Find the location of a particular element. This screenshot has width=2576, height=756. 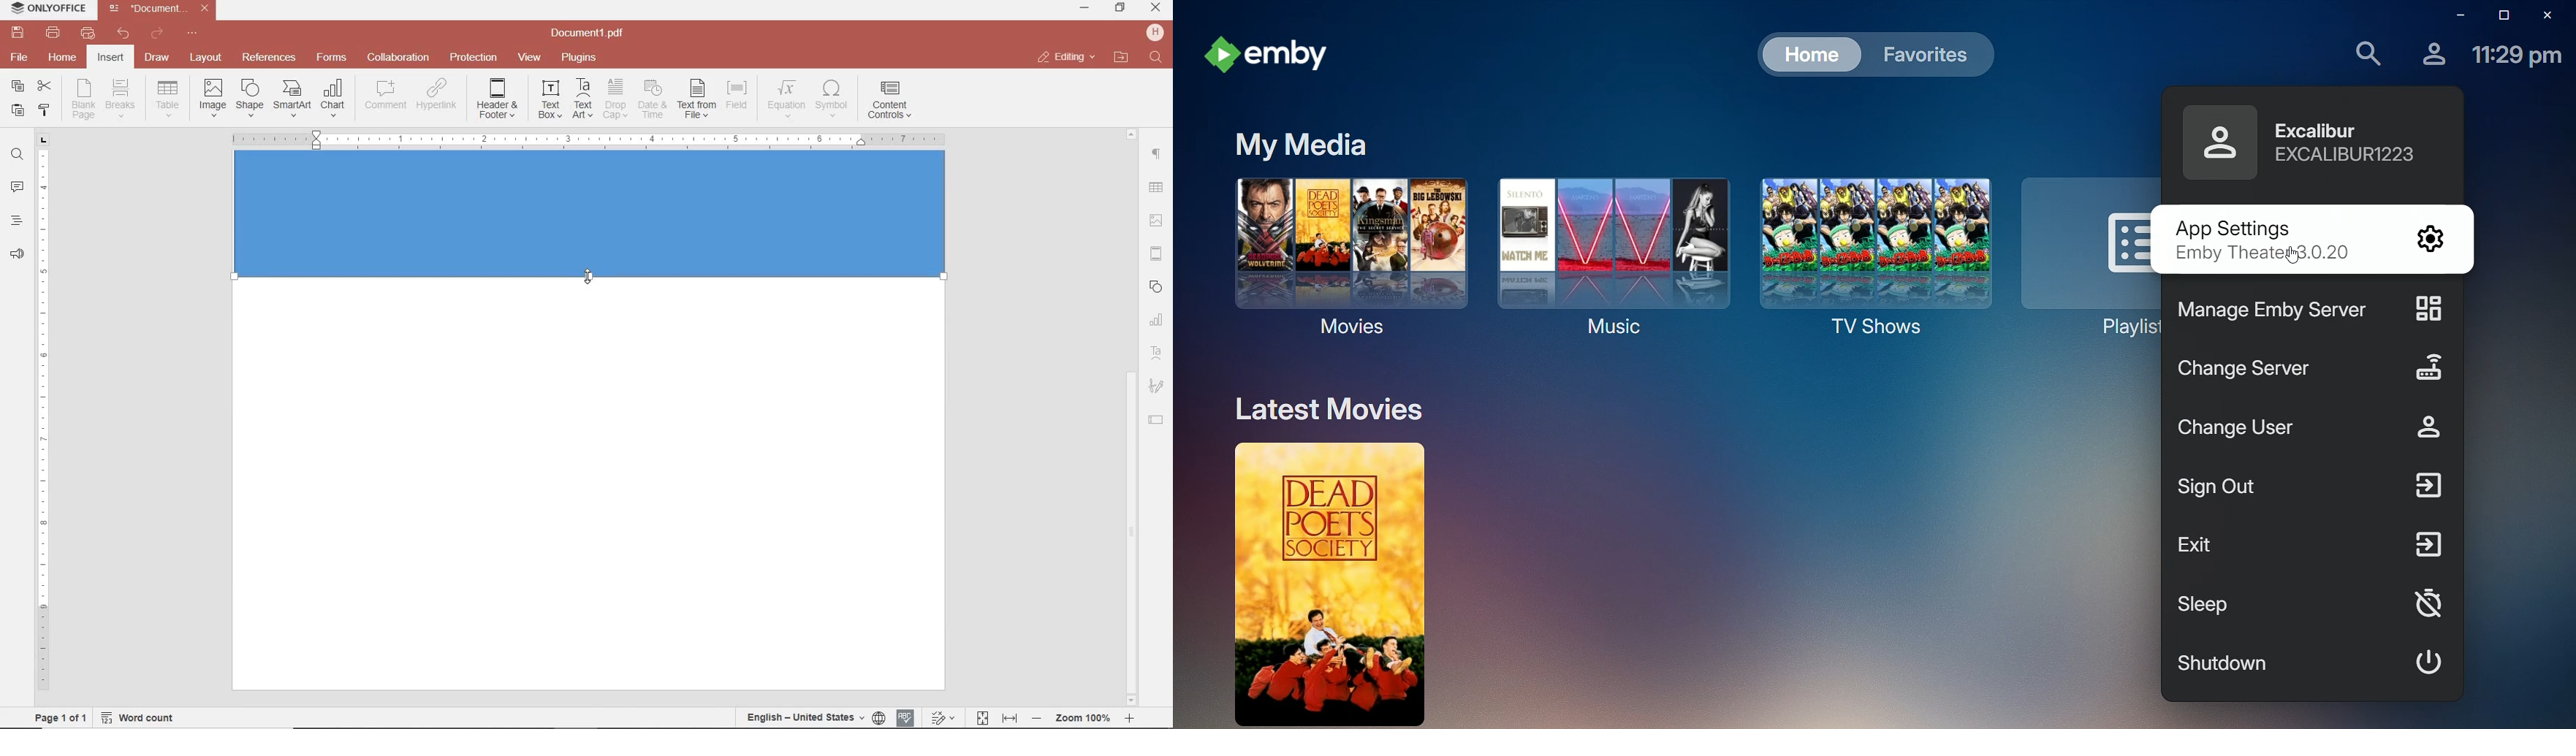

comments is located at coordinates (17, 188).